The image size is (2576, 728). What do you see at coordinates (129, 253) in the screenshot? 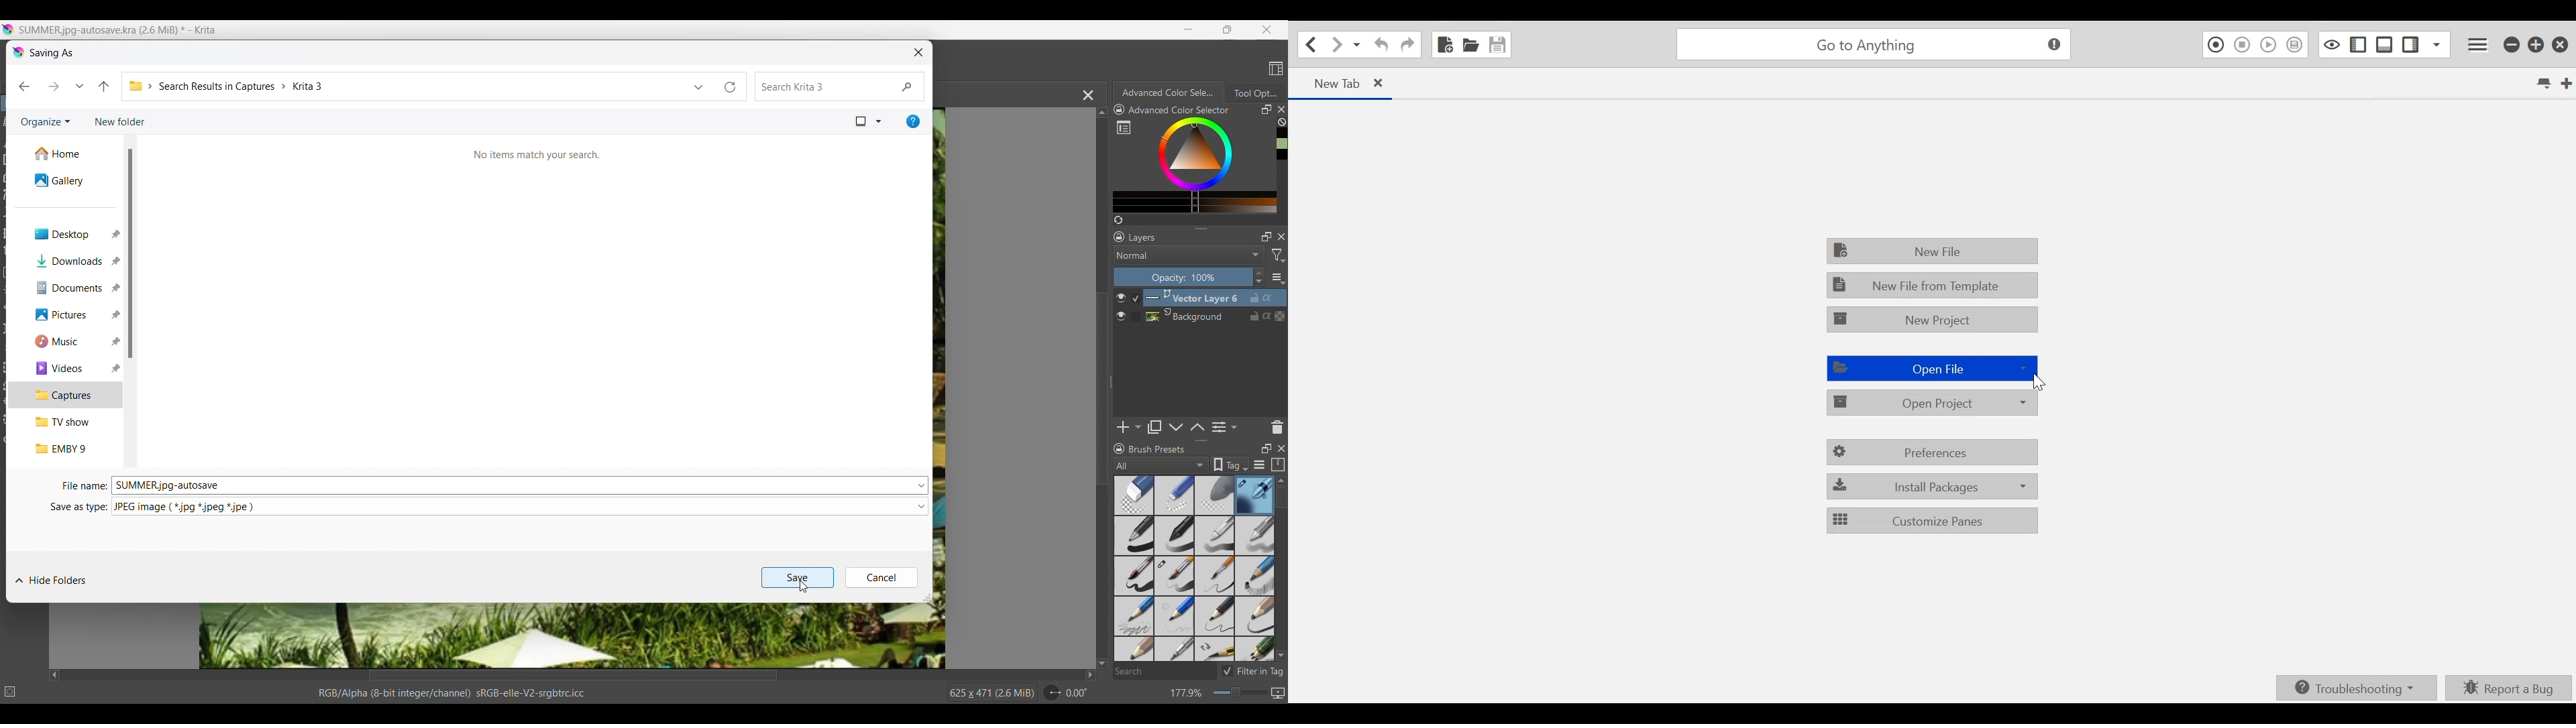
I see `Vertical slide bar for left panel` at bounding box center [129, 253].